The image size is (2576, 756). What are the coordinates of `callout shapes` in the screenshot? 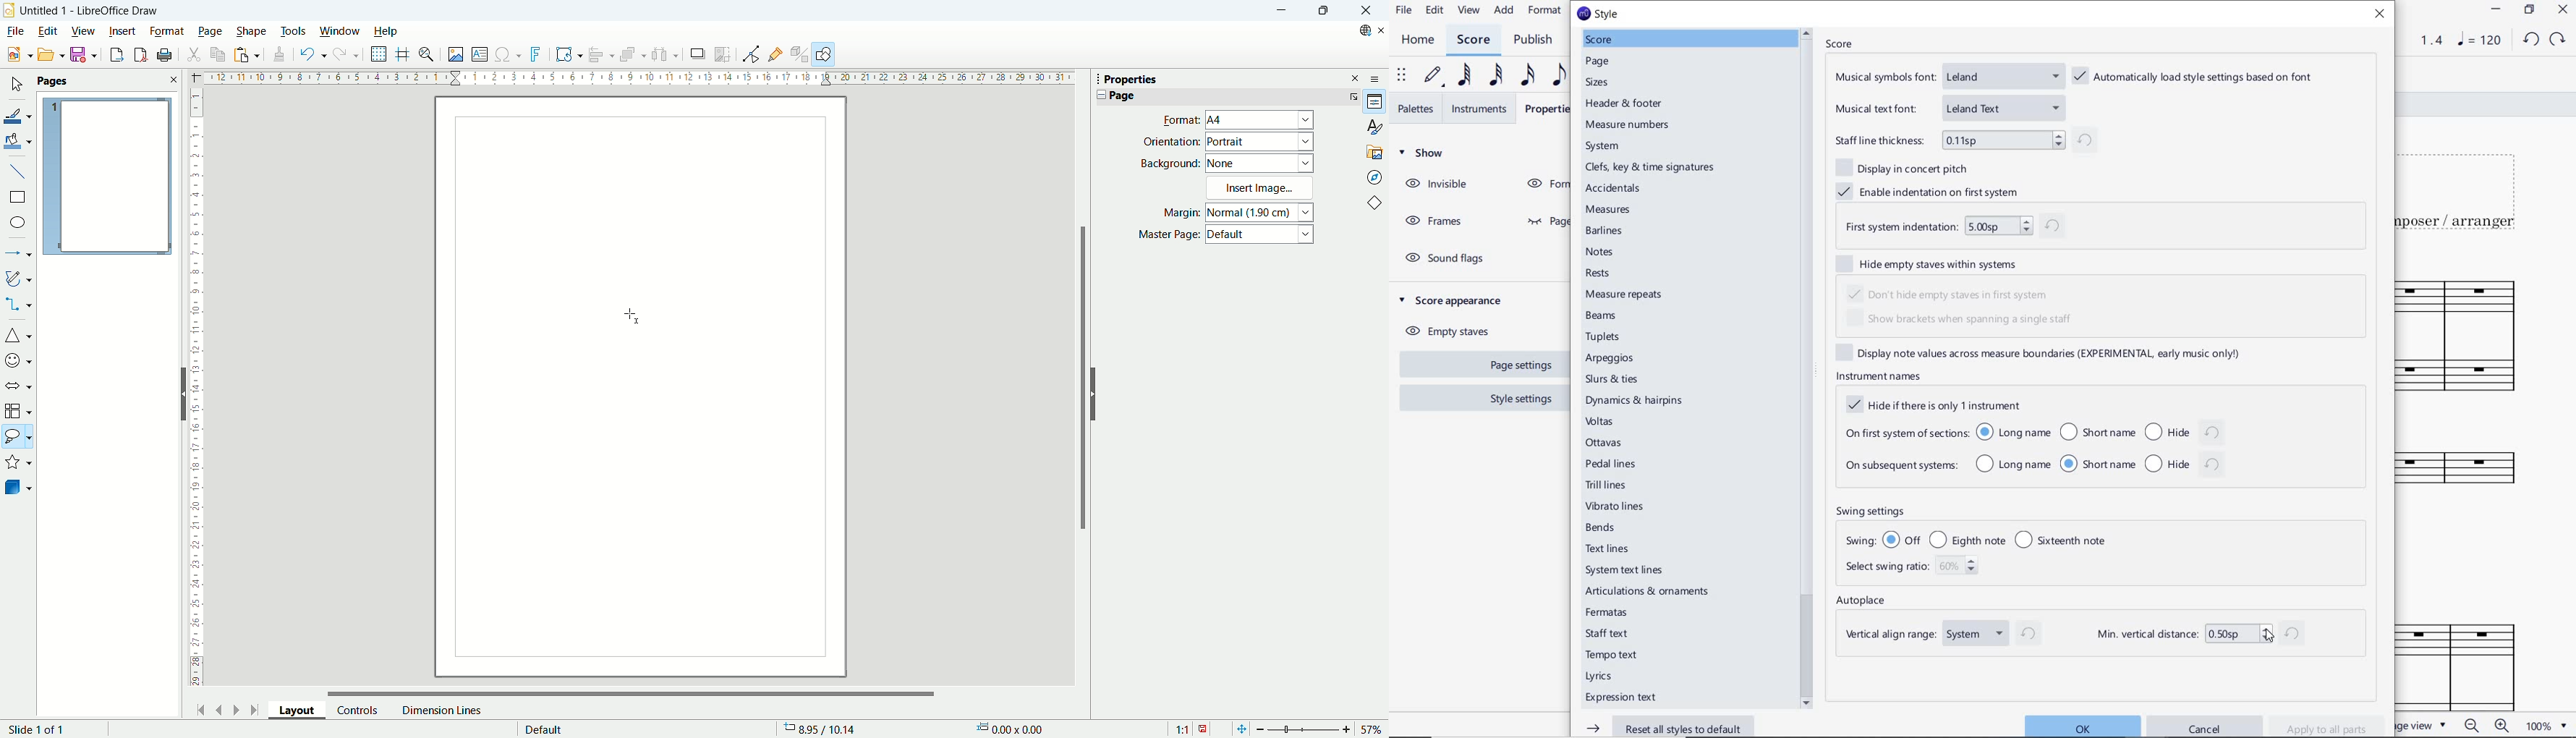 It's located at (17, 438).